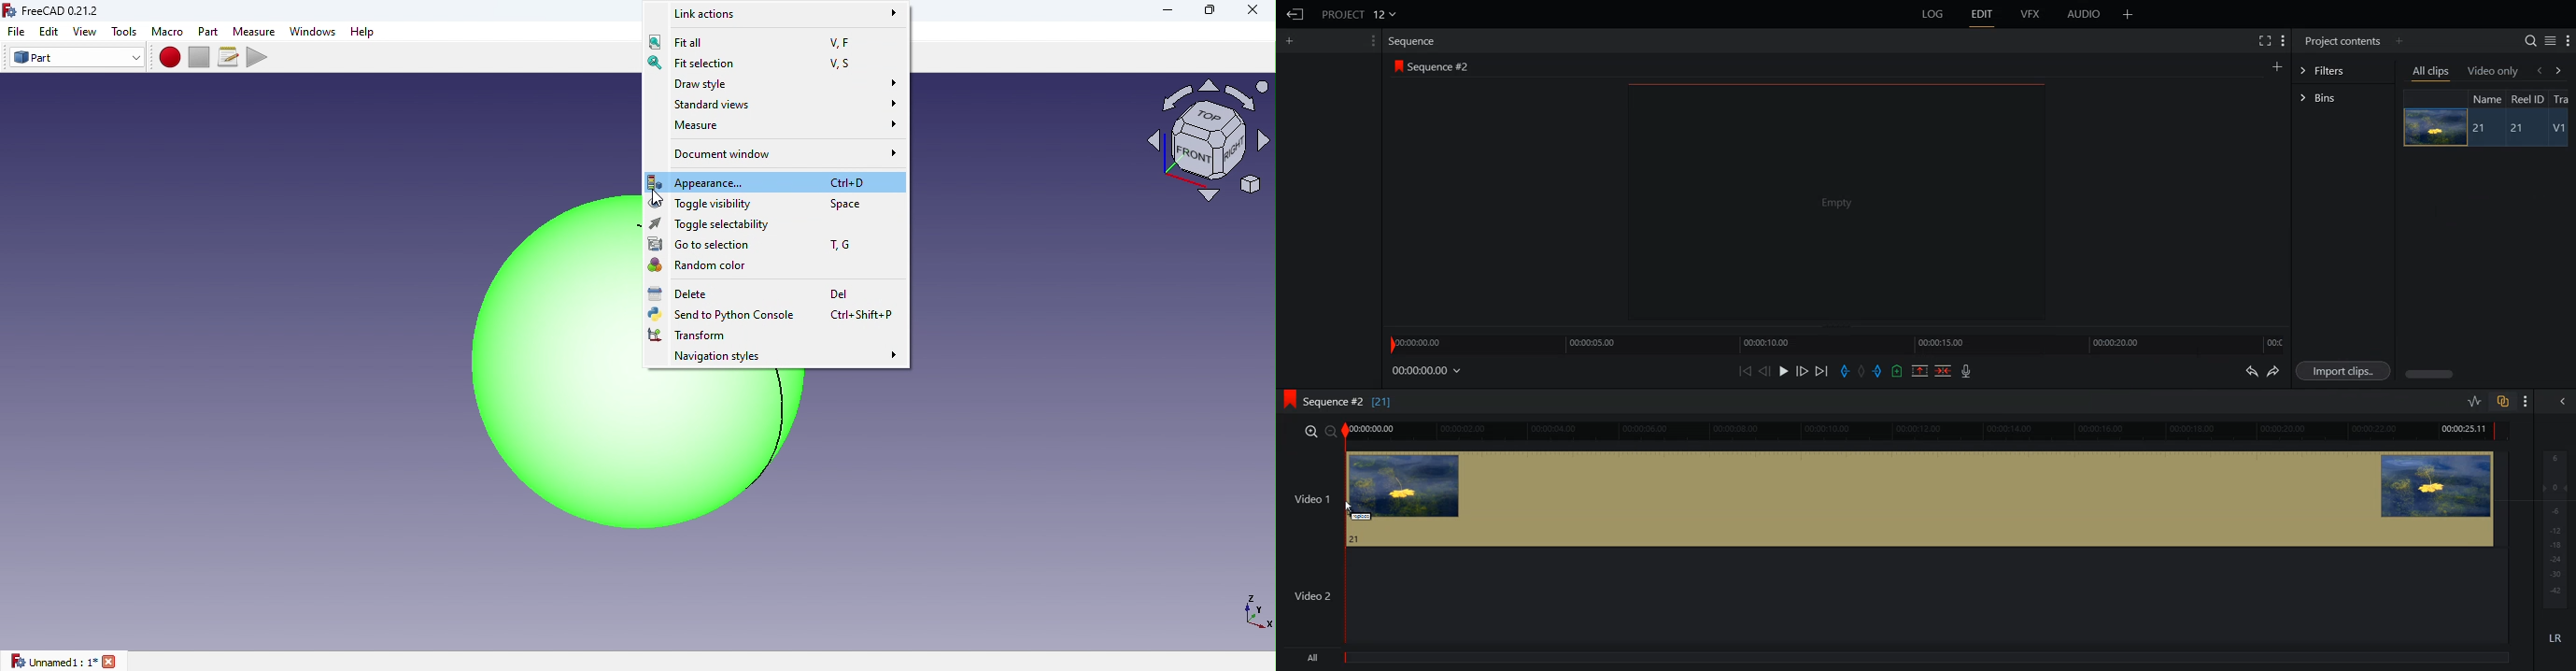  What do you see at coordinates (125, 32) in the screenshot?
I see `Tools` at bounding box center [125, 32].